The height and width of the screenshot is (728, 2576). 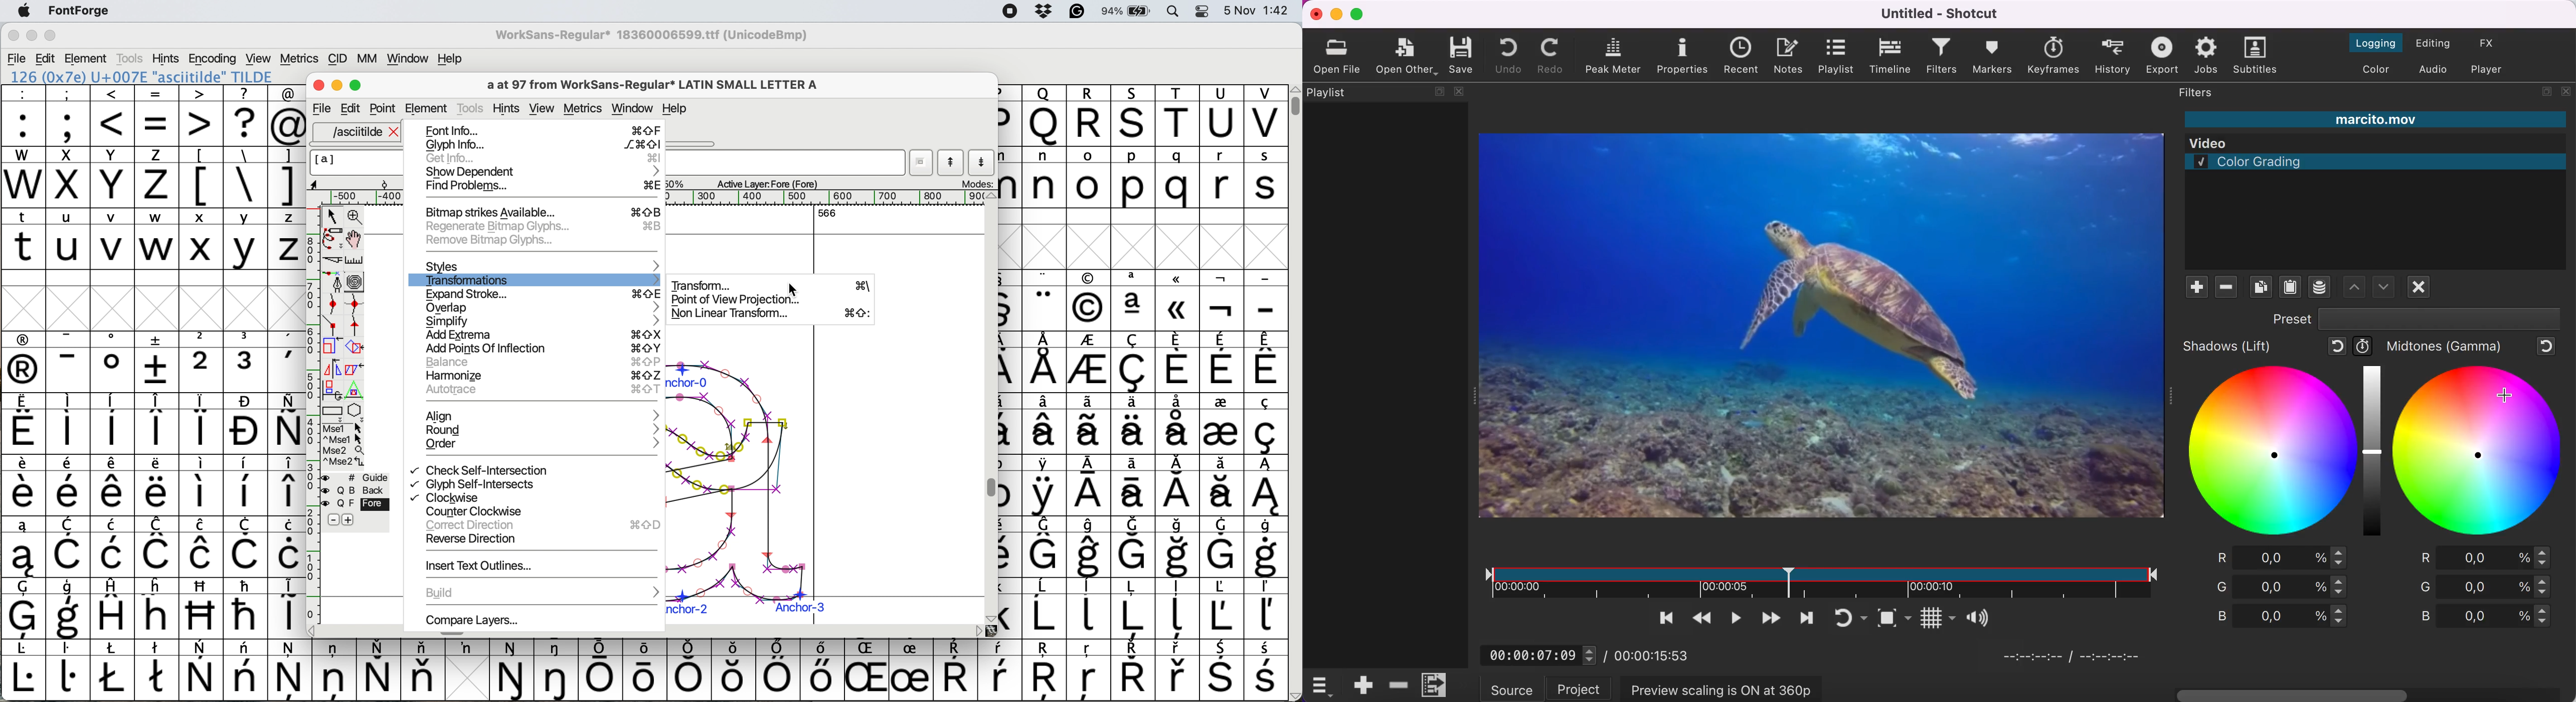 I want to click on timeline, so click(x=1890, y=56).